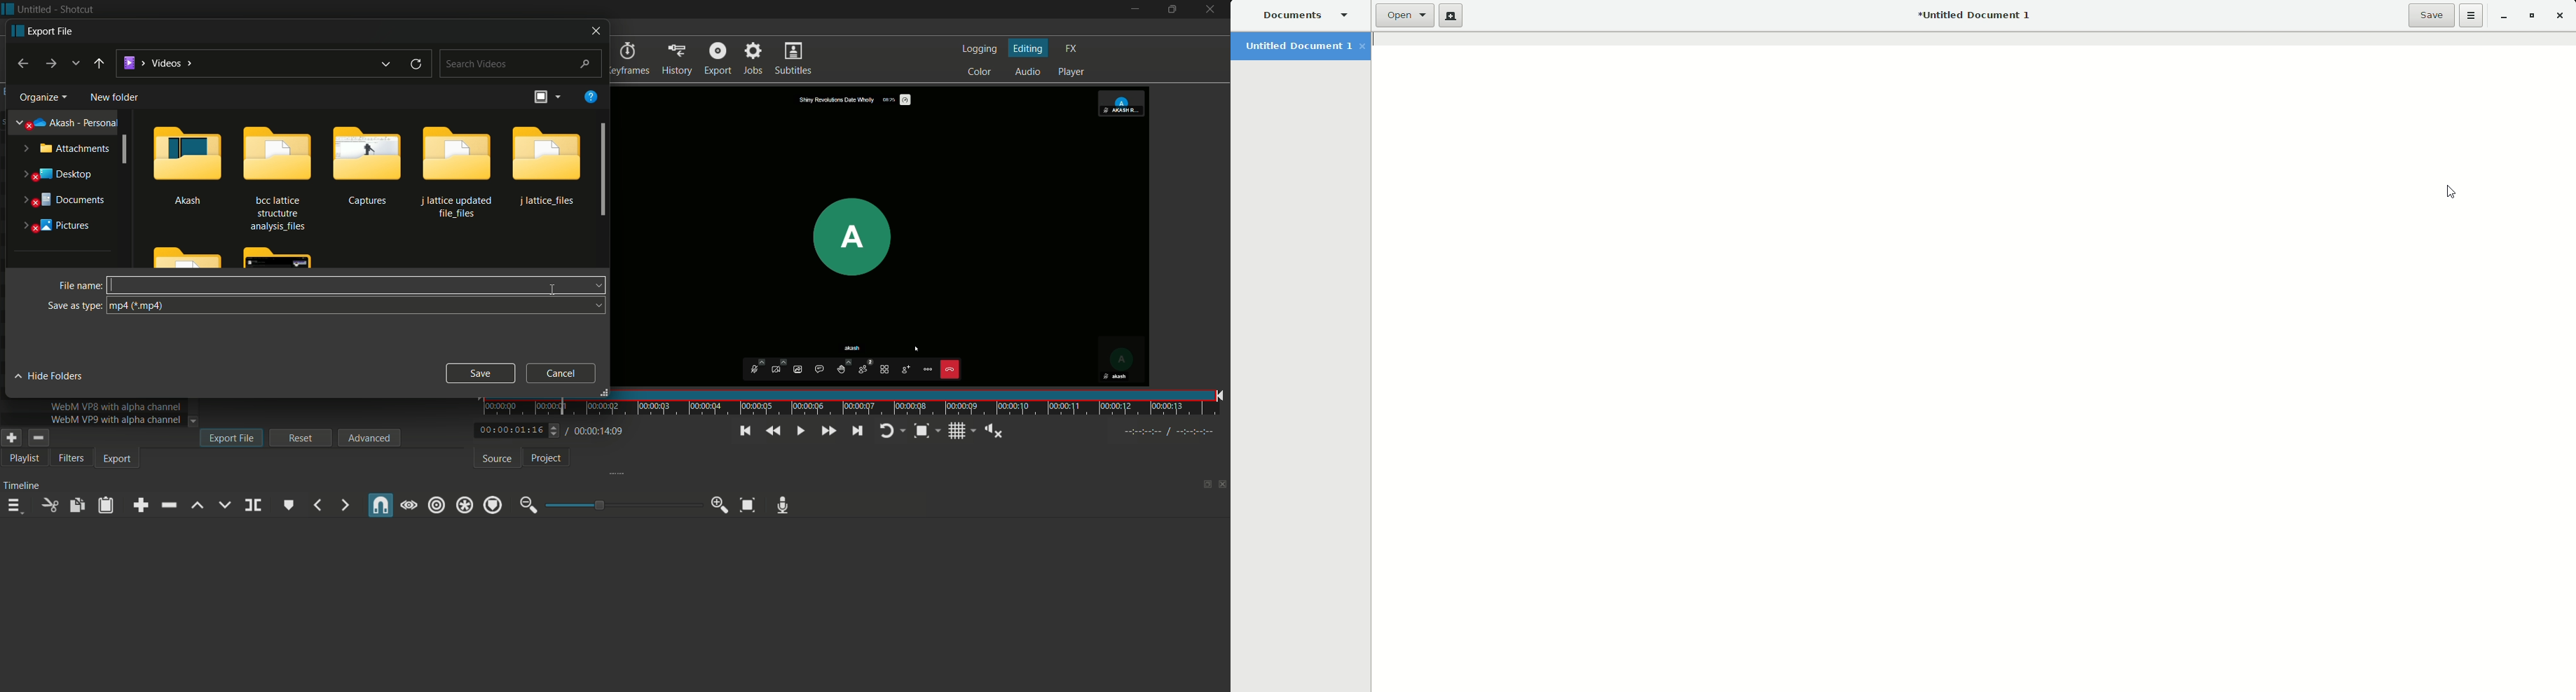 This screenshot has height=700, width=2576. What do you see at coordinates (24, 484) in the screenshot?
I see `Timeline` at bounding box center [24, 484].